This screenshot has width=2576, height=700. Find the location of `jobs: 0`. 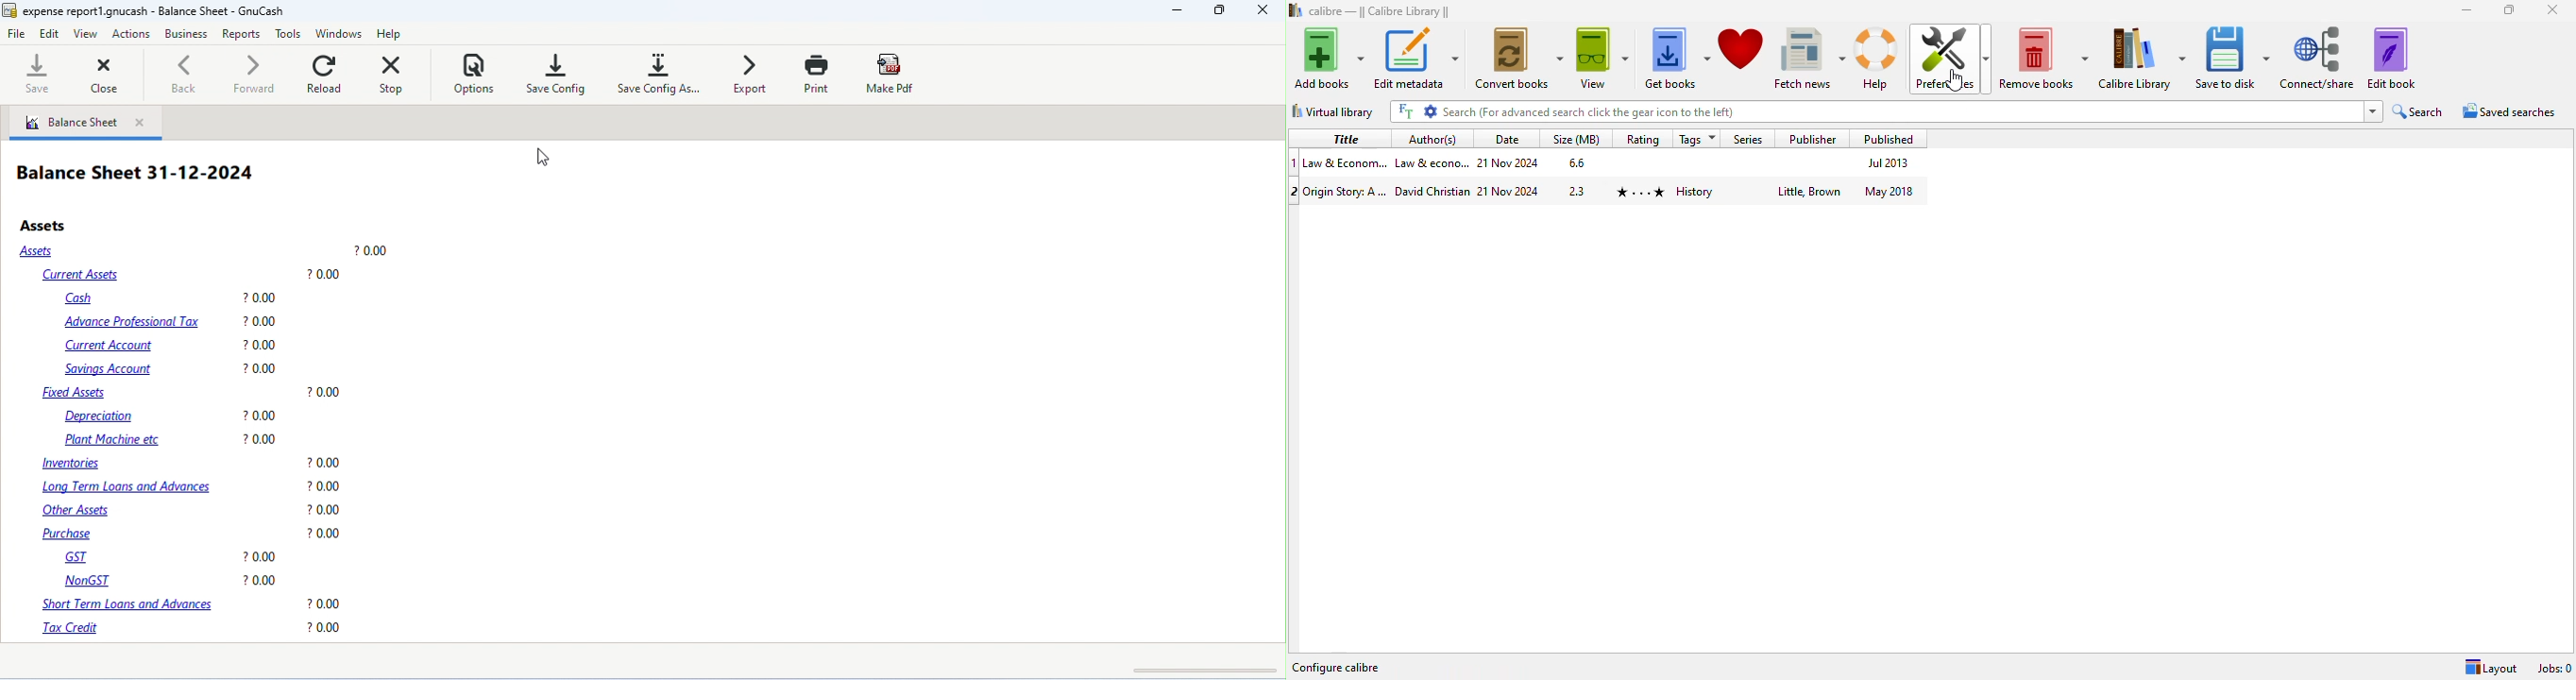

jobs: 0 is located at coordinates (2554, 668).